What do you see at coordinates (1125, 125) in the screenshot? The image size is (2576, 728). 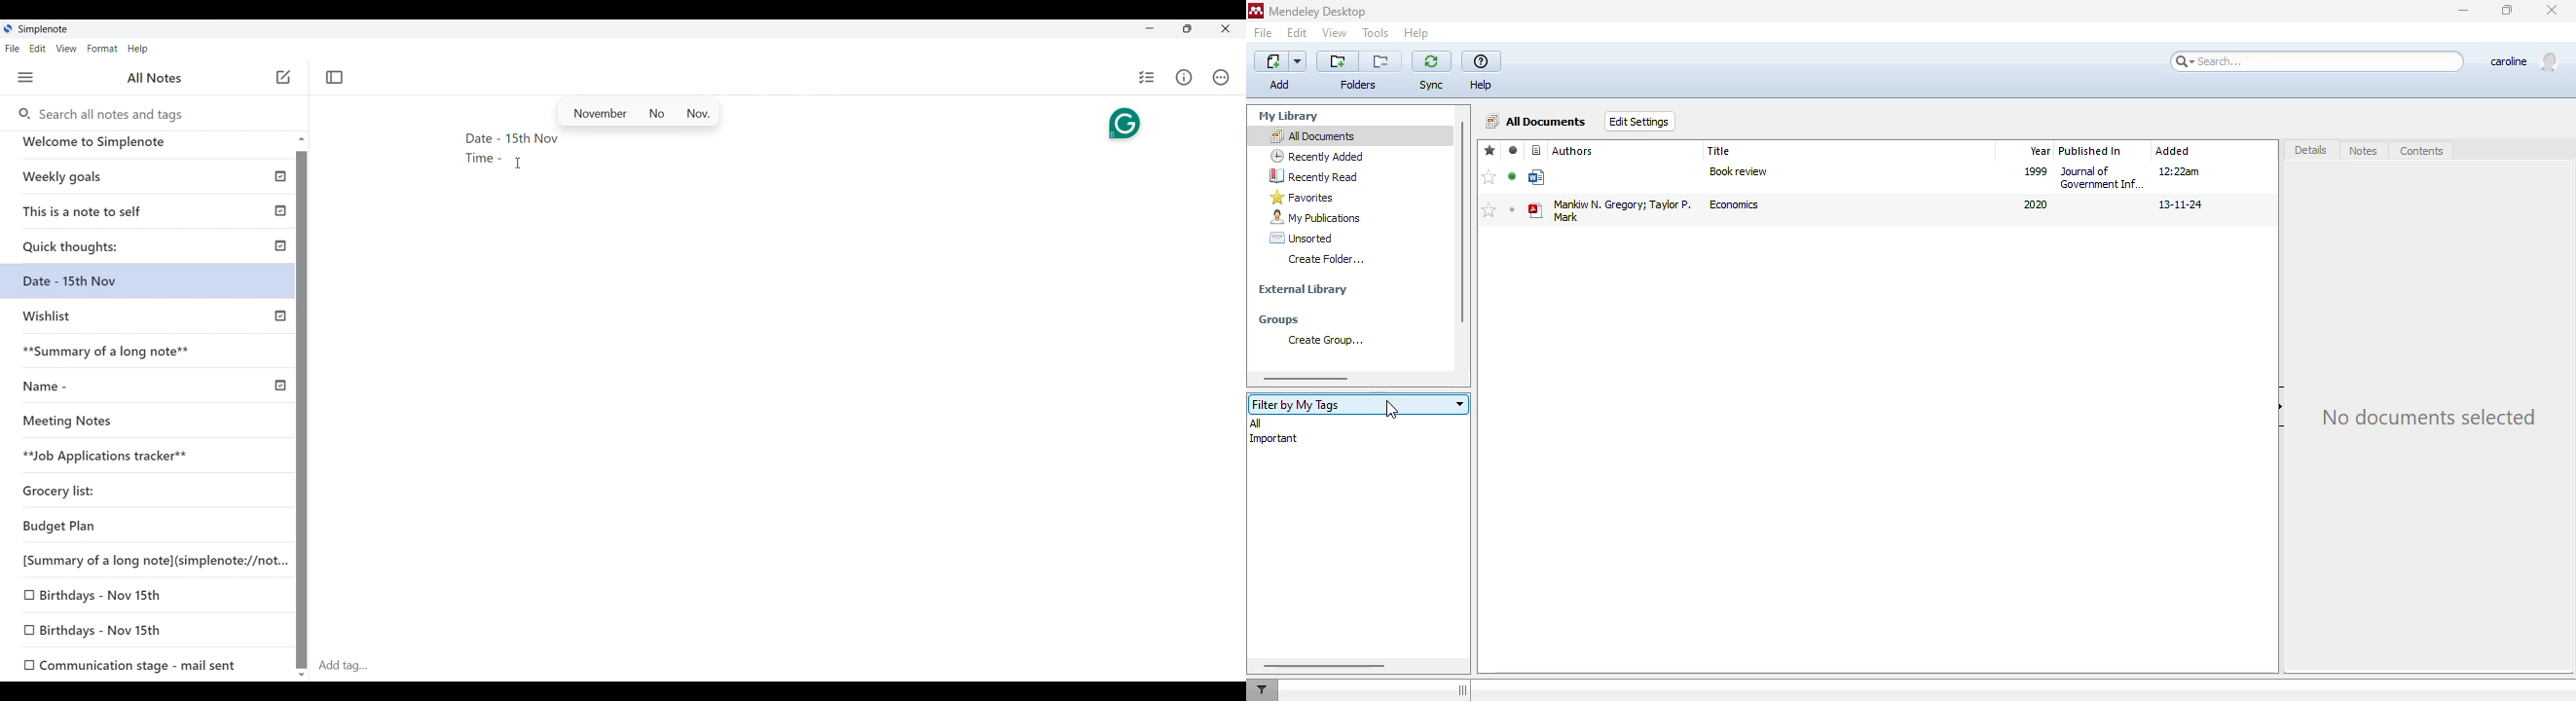 I see `Grammarly extension` at bounding box center [1125, 125].